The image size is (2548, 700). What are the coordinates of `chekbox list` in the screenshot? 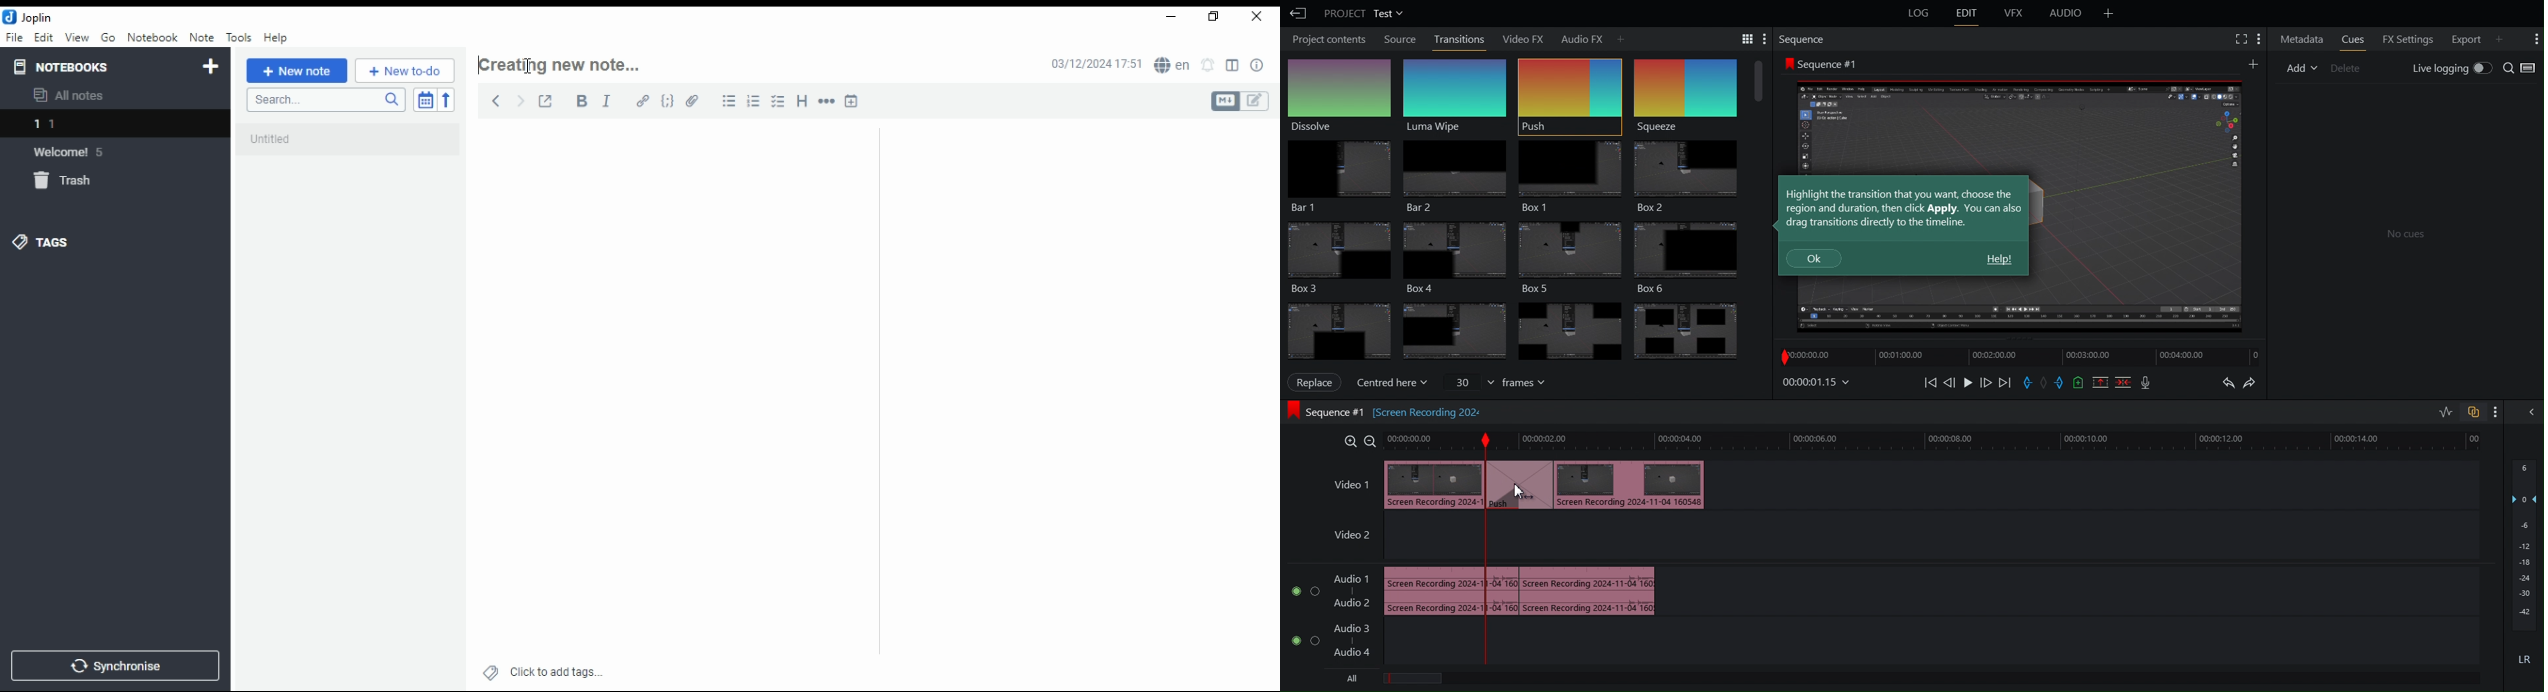 It's located at (779, 101).